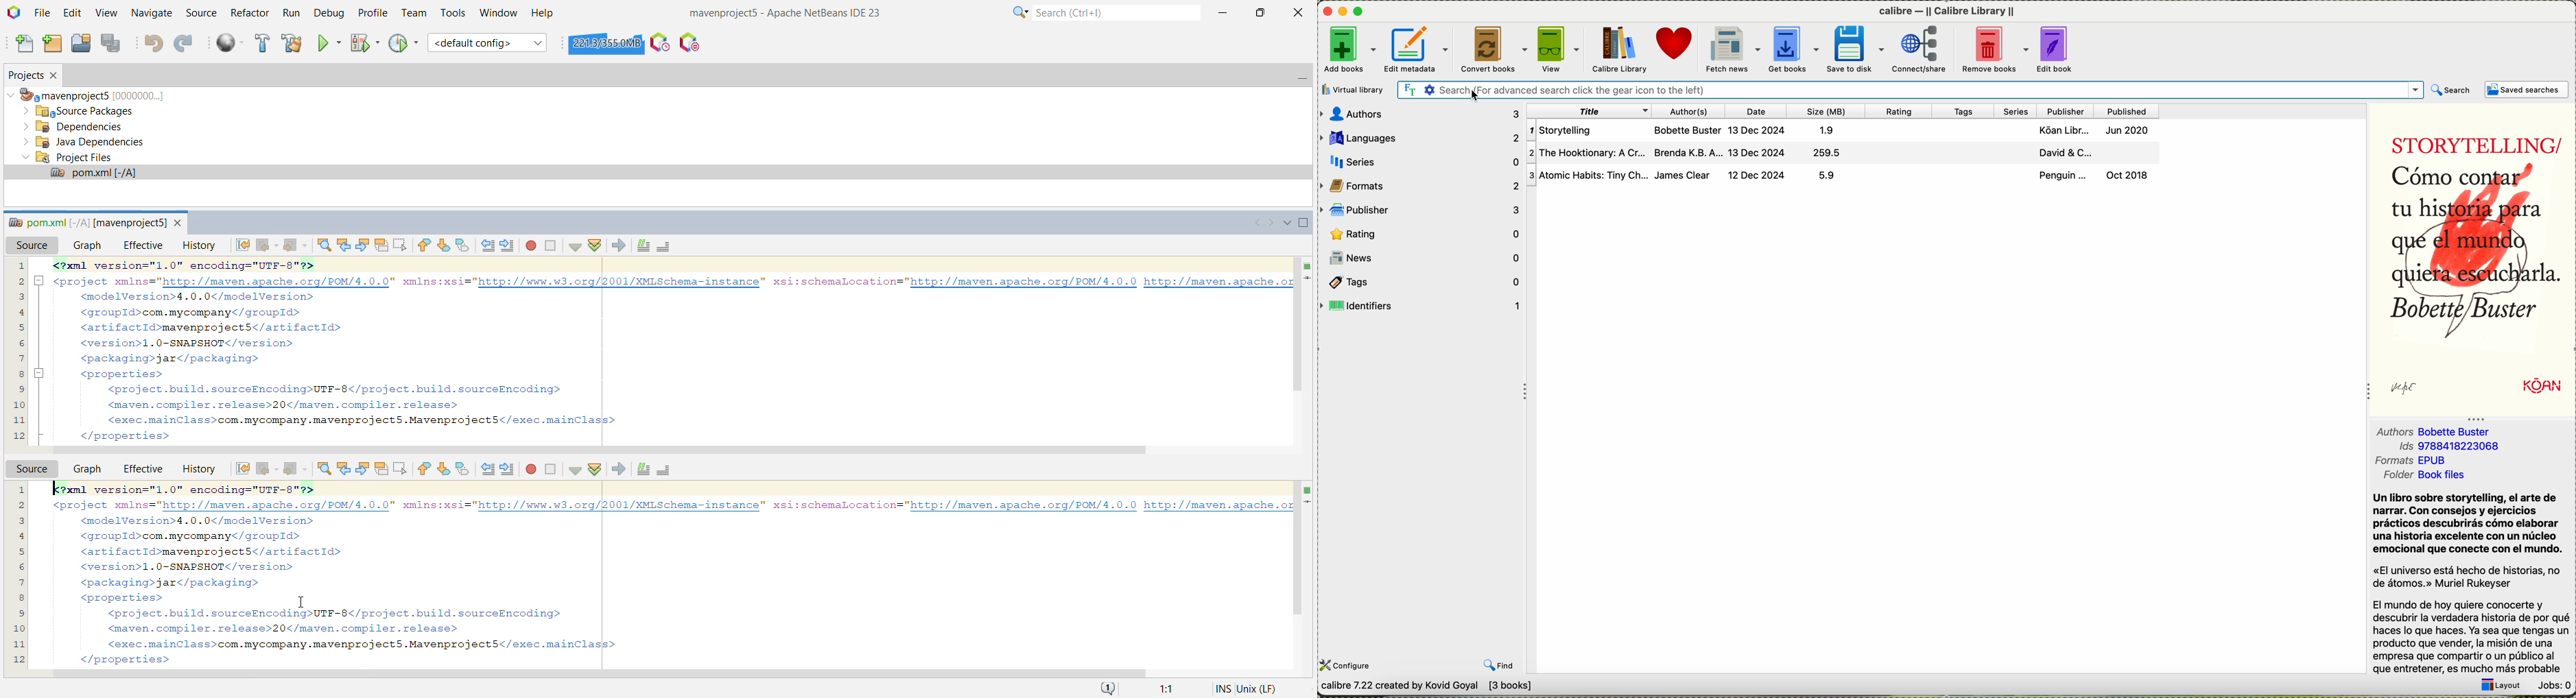 The image size is (2576, 700). Describe the element at coordinates (1920, 48) in the screenshot. I see `connect/share` at that location.